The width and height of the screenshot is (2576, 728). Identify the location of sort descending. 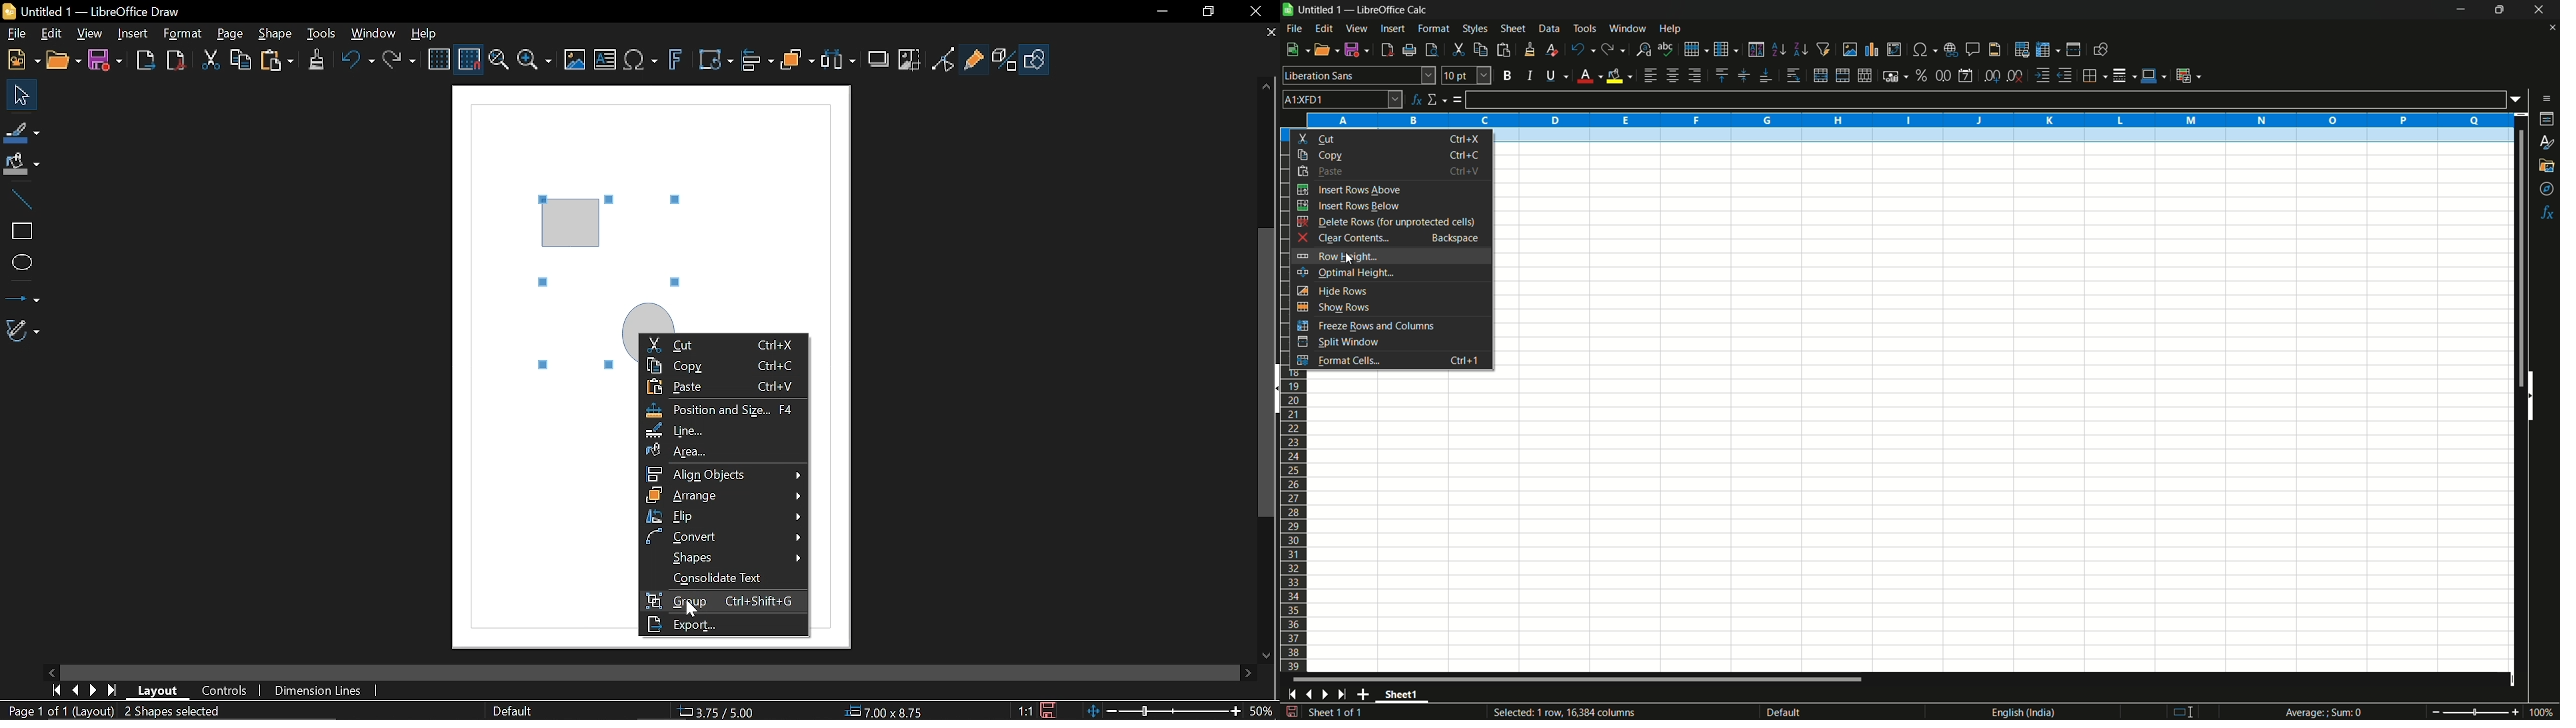
(1799, 49).